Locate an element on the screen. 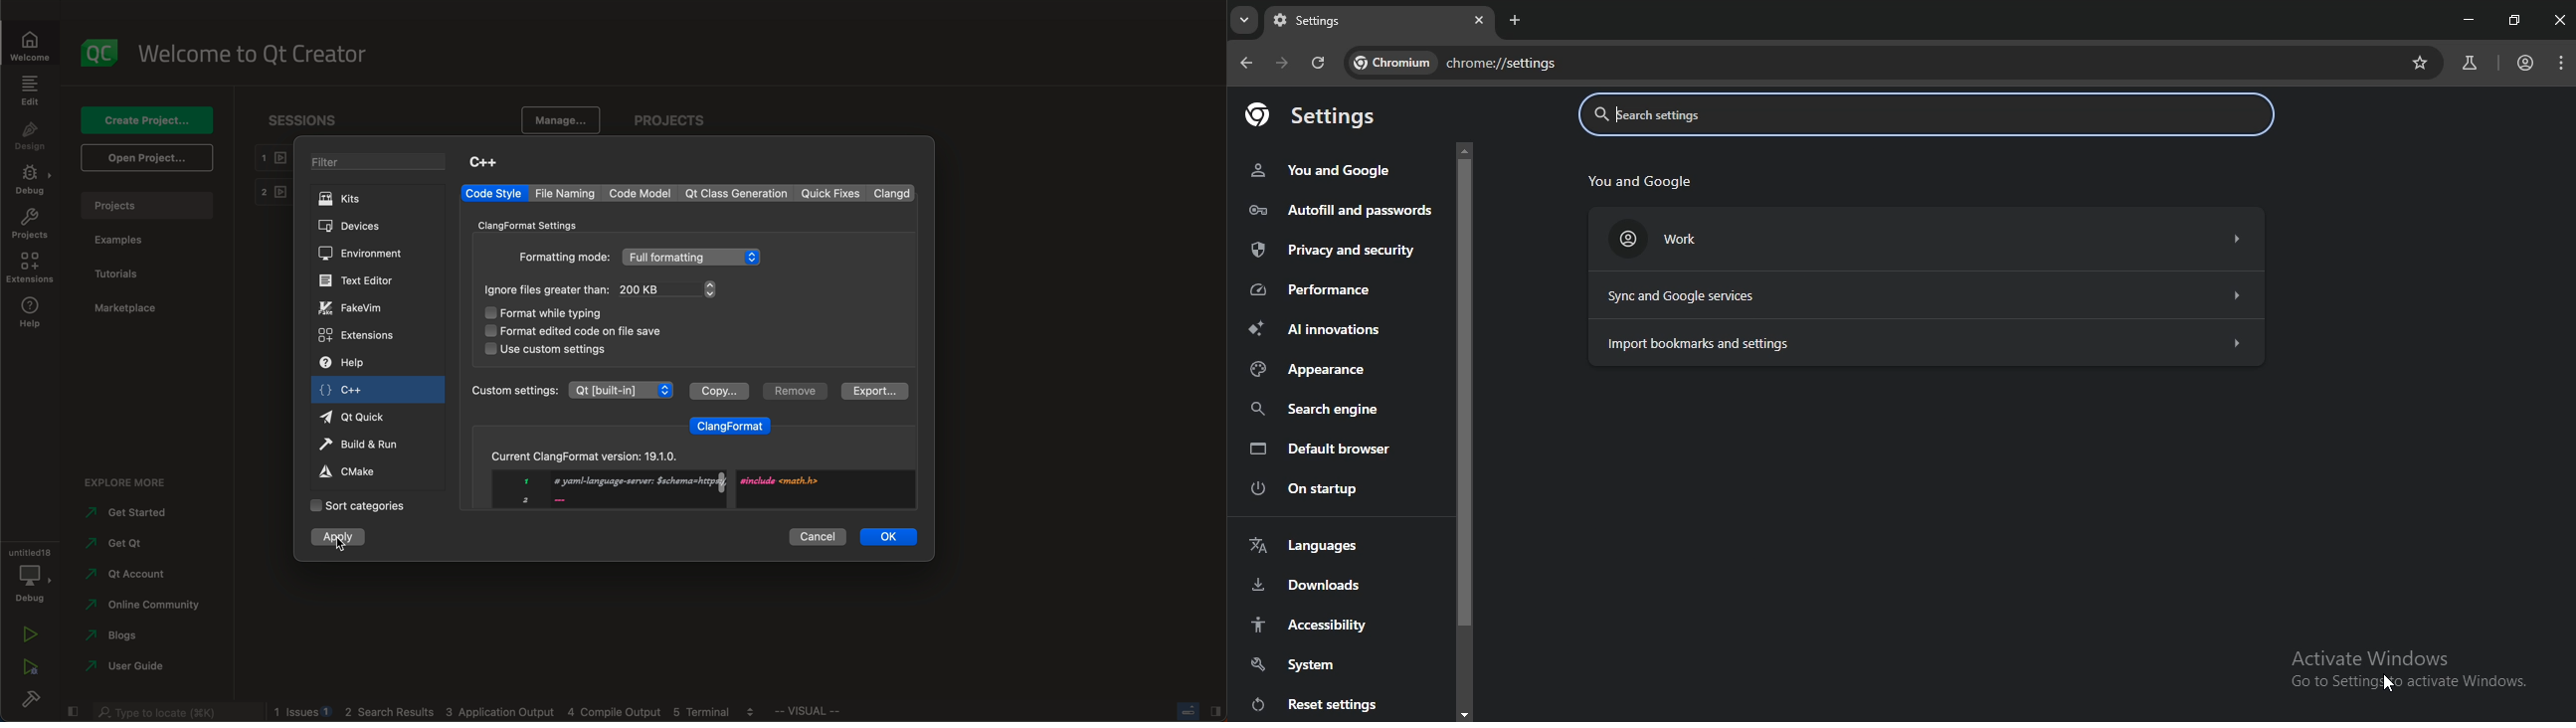  filter is located at coordinates (382, 163).